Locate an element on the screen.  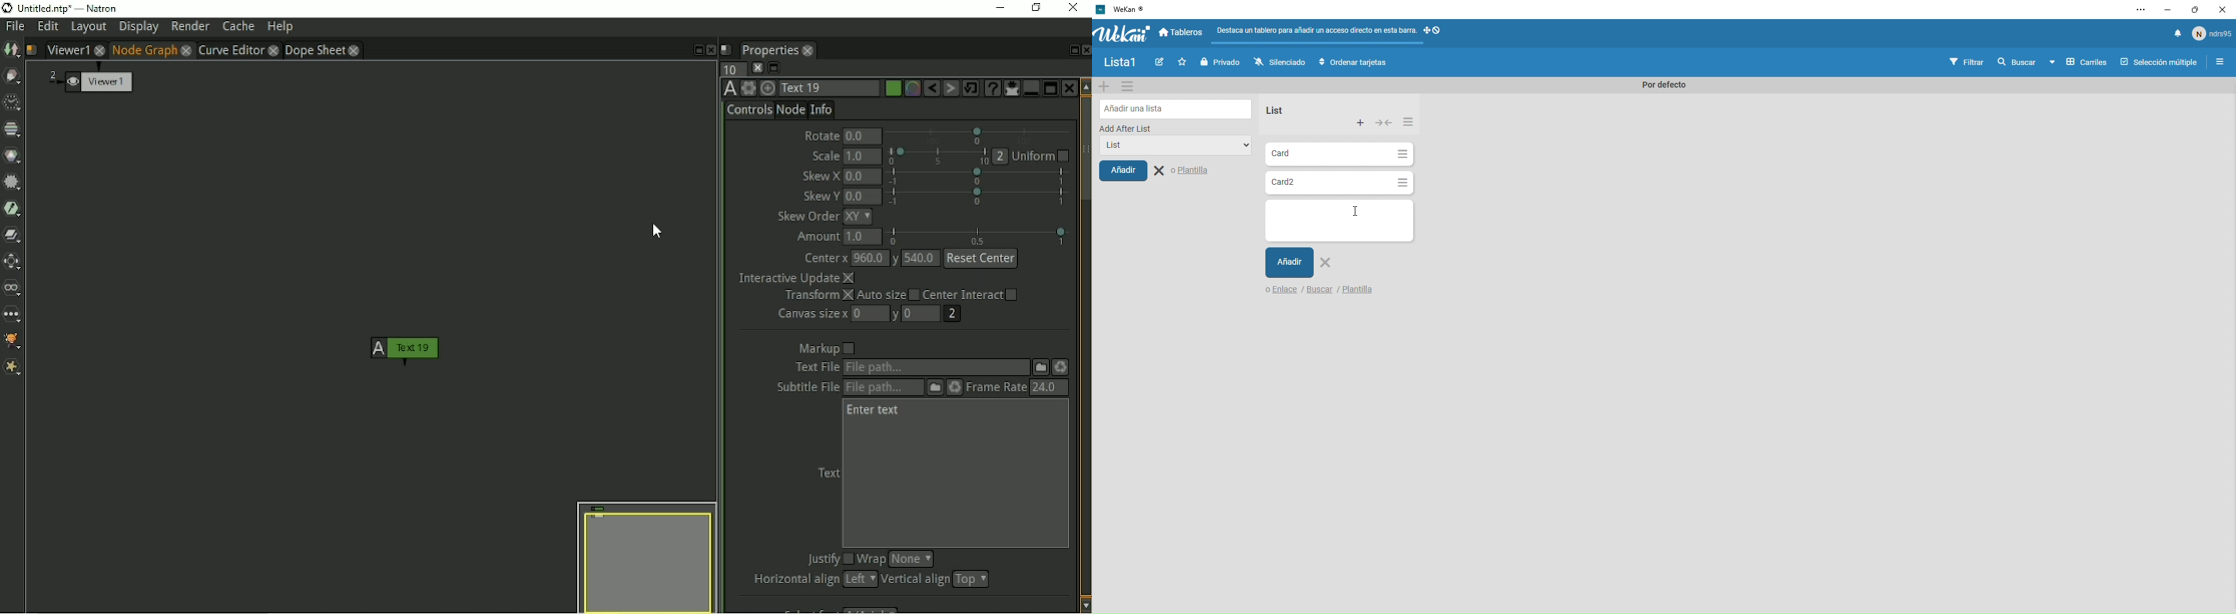
Menu is located at coordinates (1128, 86).